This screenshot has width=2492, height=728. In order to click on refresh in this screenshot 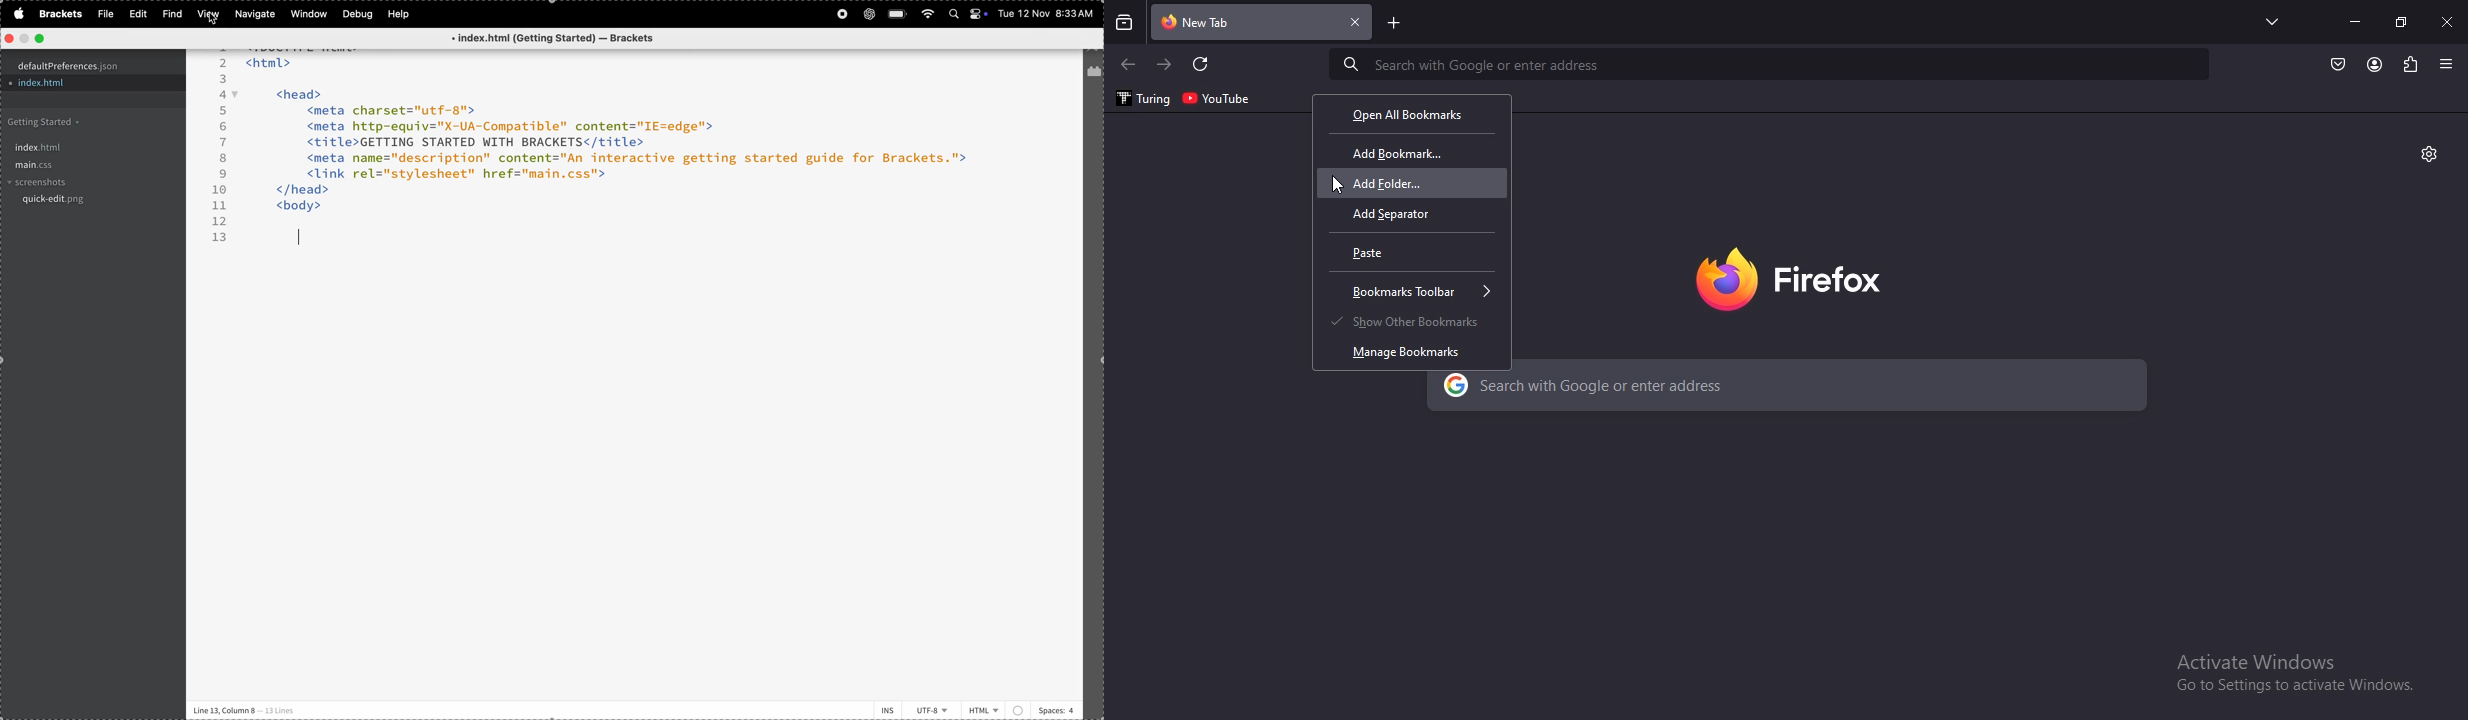, I will do `click(1202, 65)`.